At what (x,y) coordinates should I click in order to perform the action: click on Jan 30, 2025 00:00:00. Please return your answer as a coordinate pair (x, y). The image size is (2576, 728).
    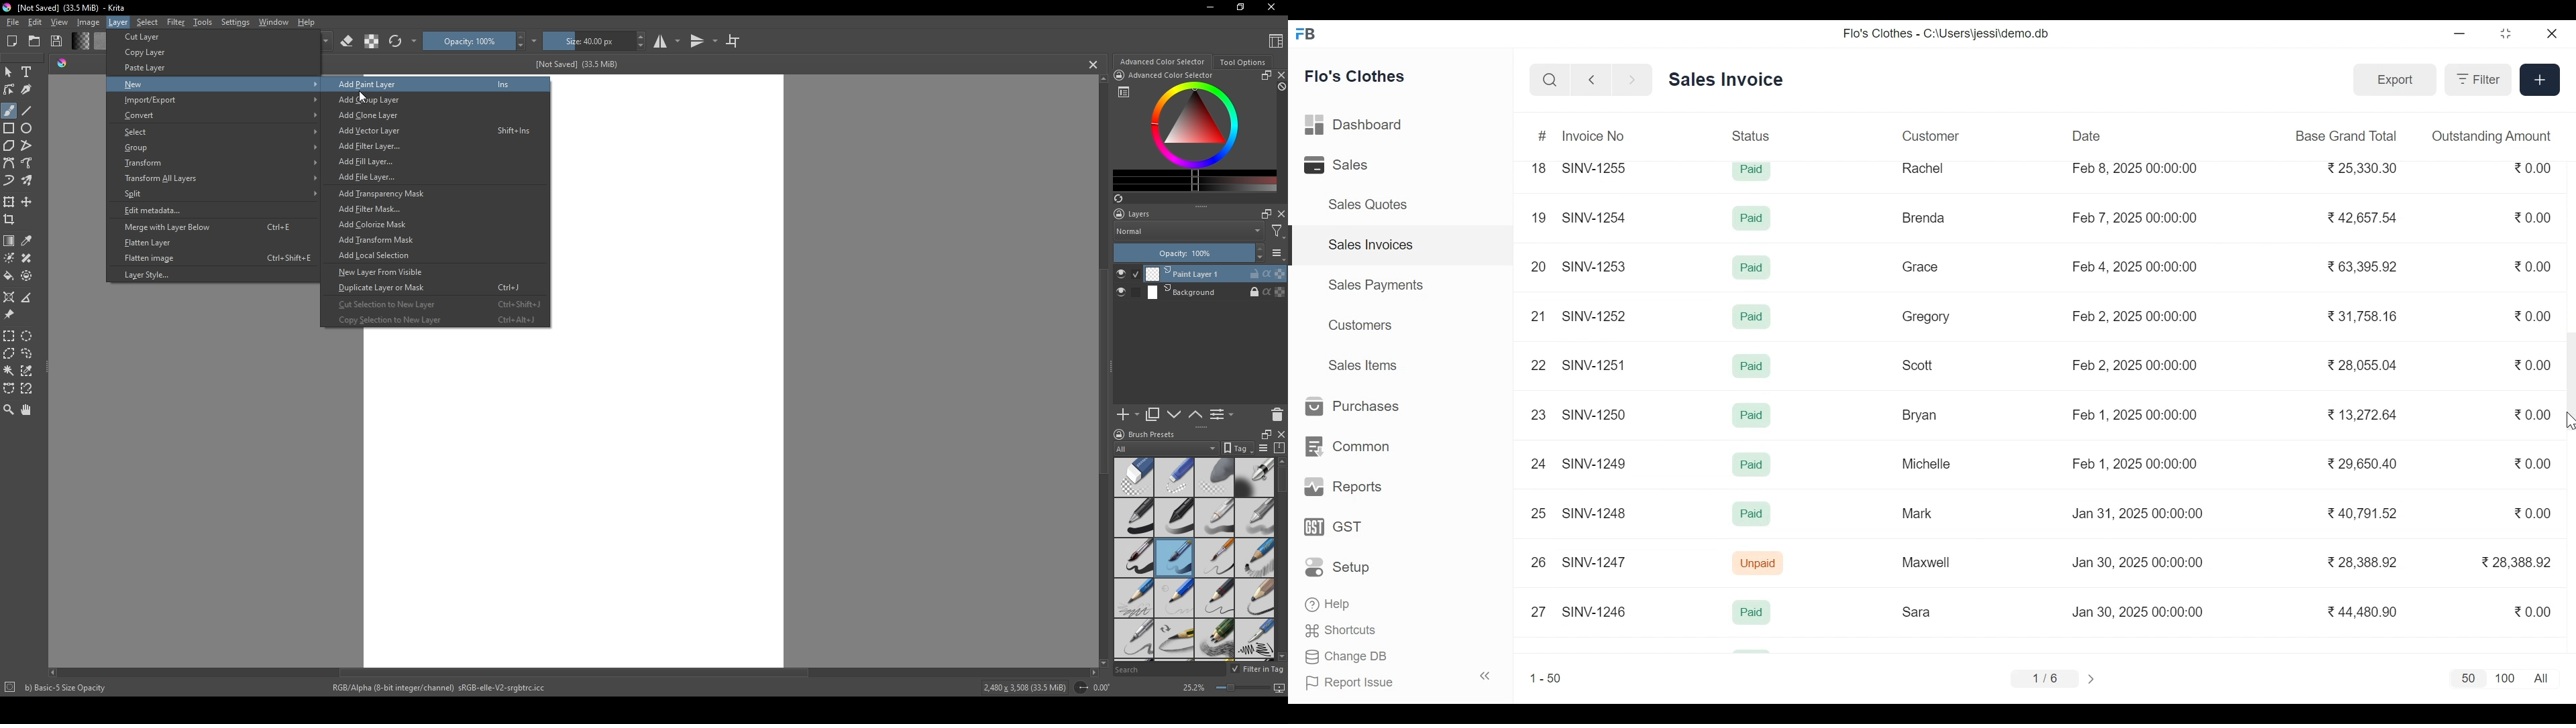
    Looking at the image, I should click on (2141, 562).